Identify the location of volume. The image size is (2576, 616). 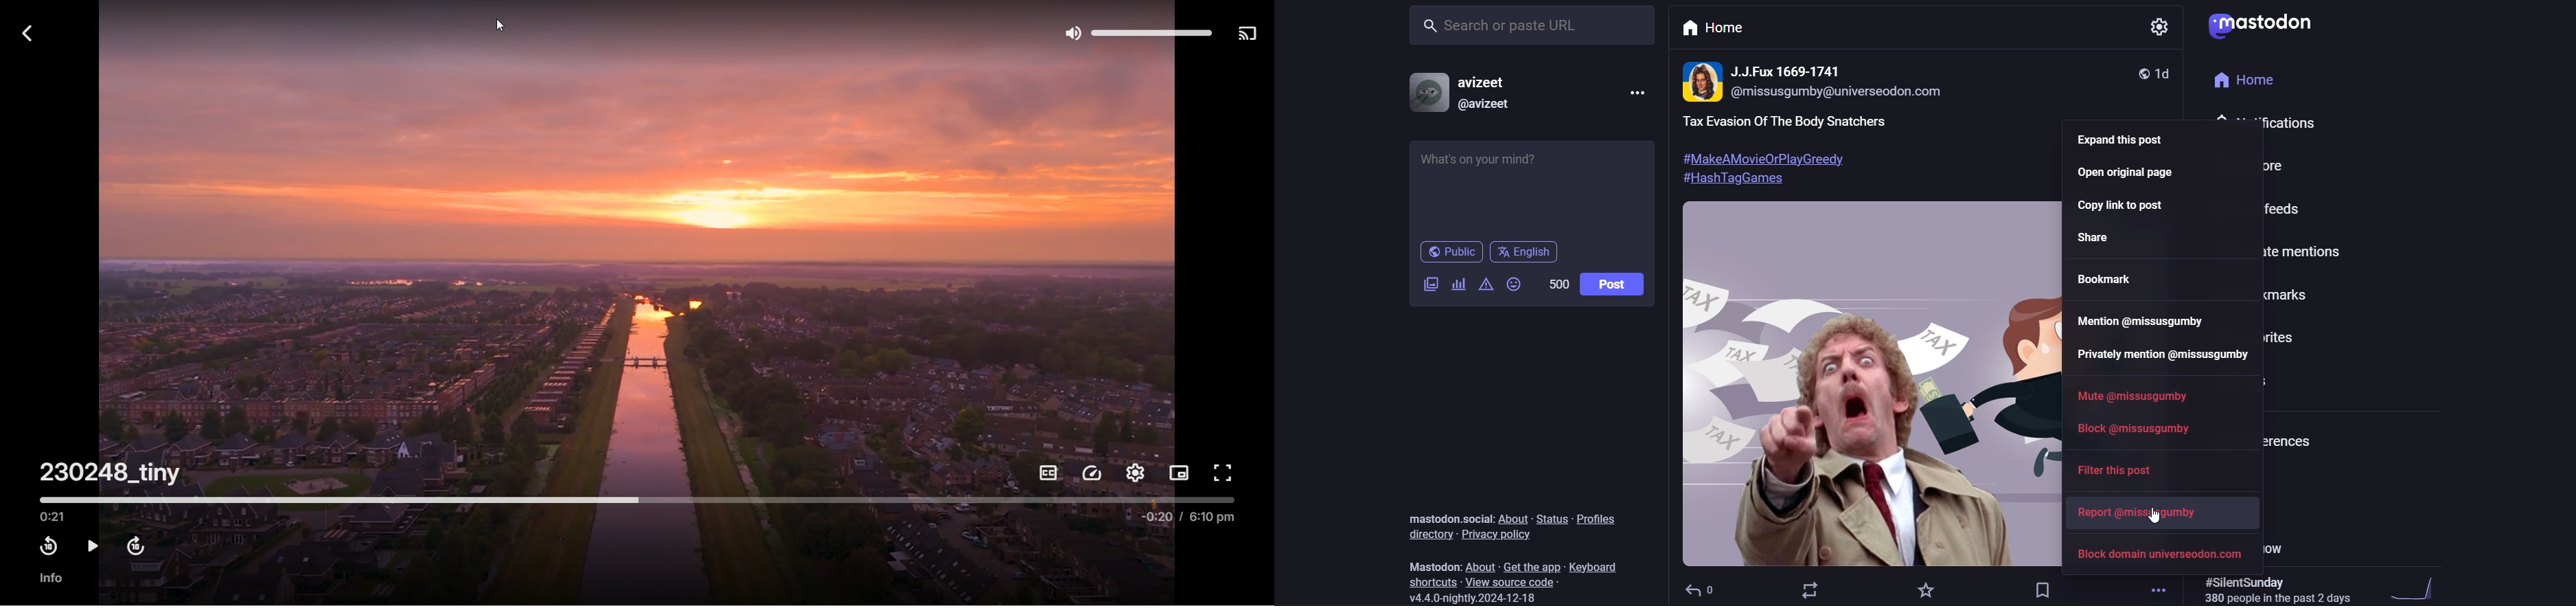
(1136, 29).